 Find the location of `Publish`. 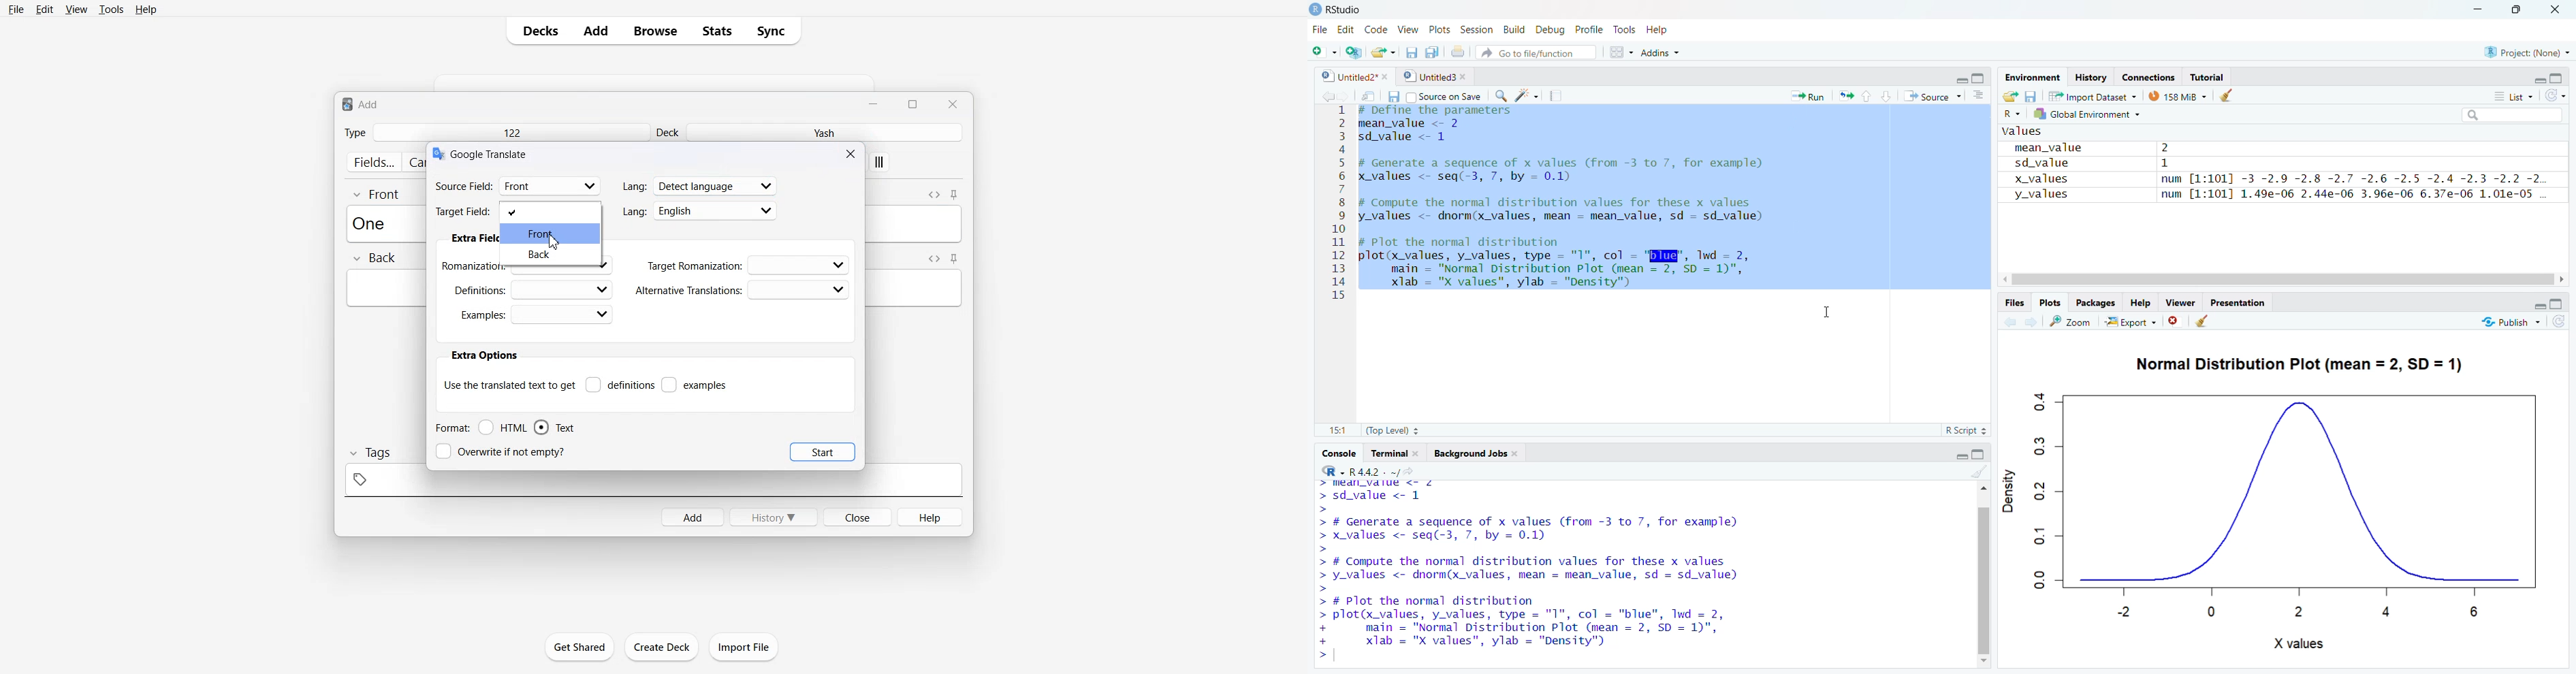

Publish is located at coordinates (2503, 322).